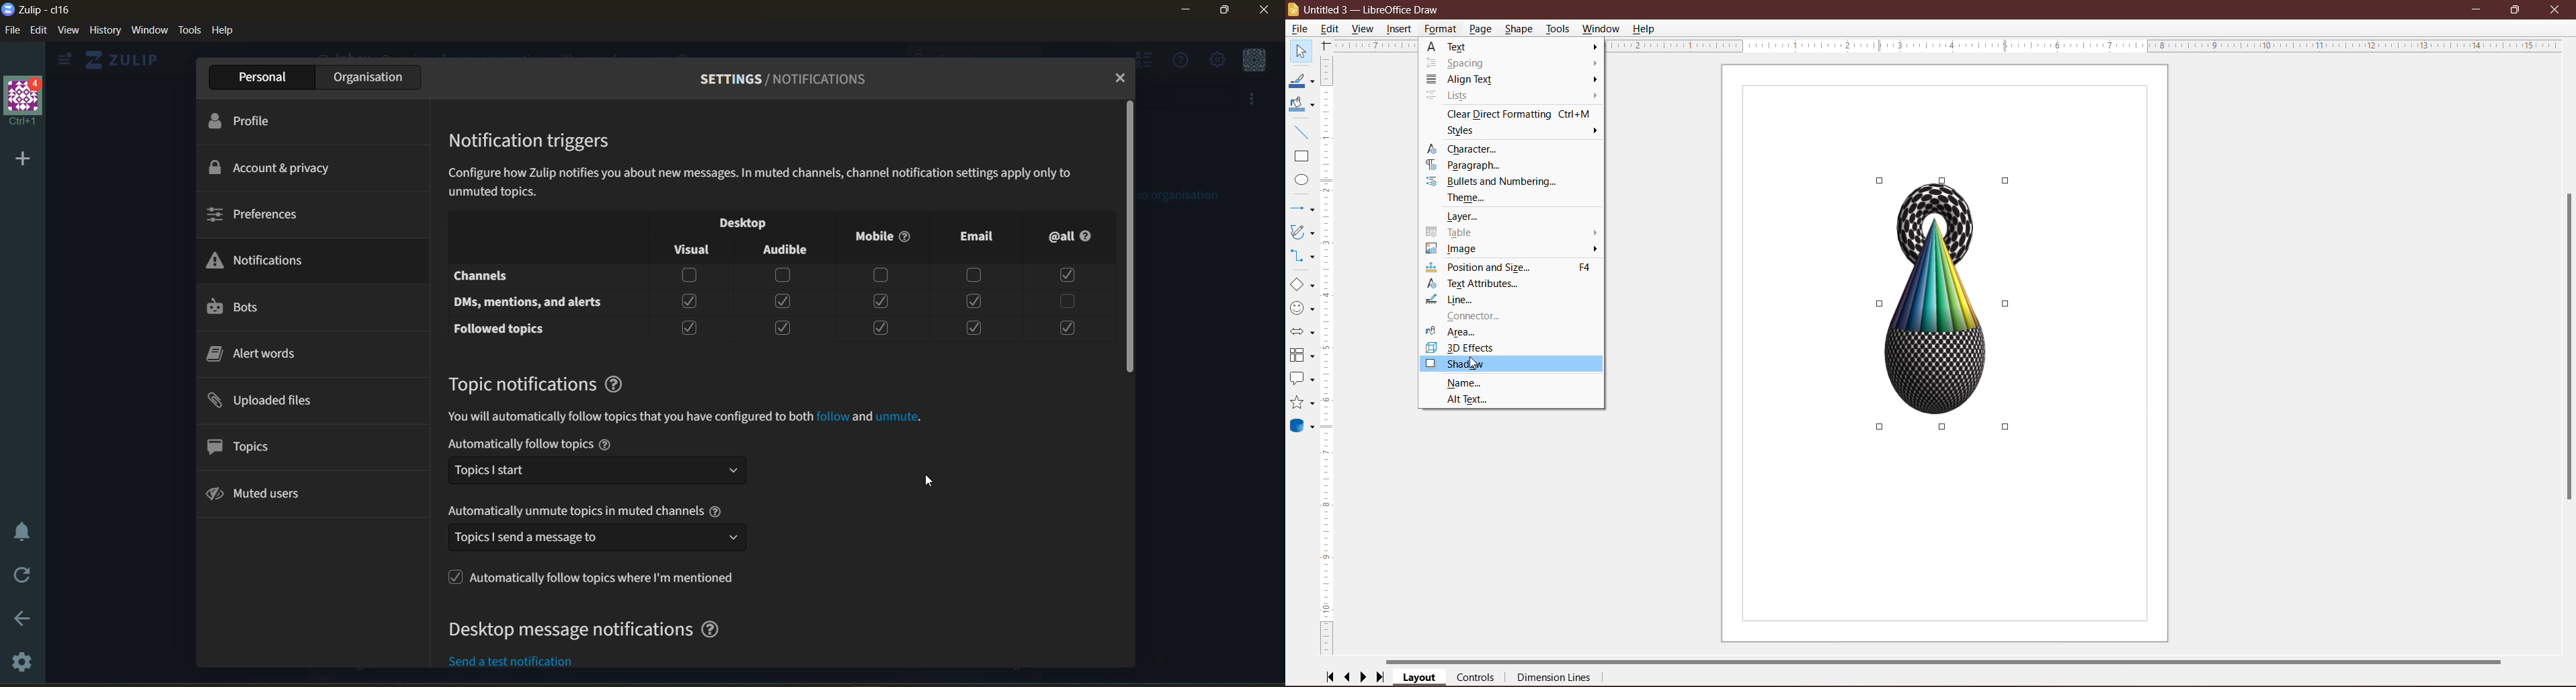  I want to click on Connectors, so click(1302, 255).